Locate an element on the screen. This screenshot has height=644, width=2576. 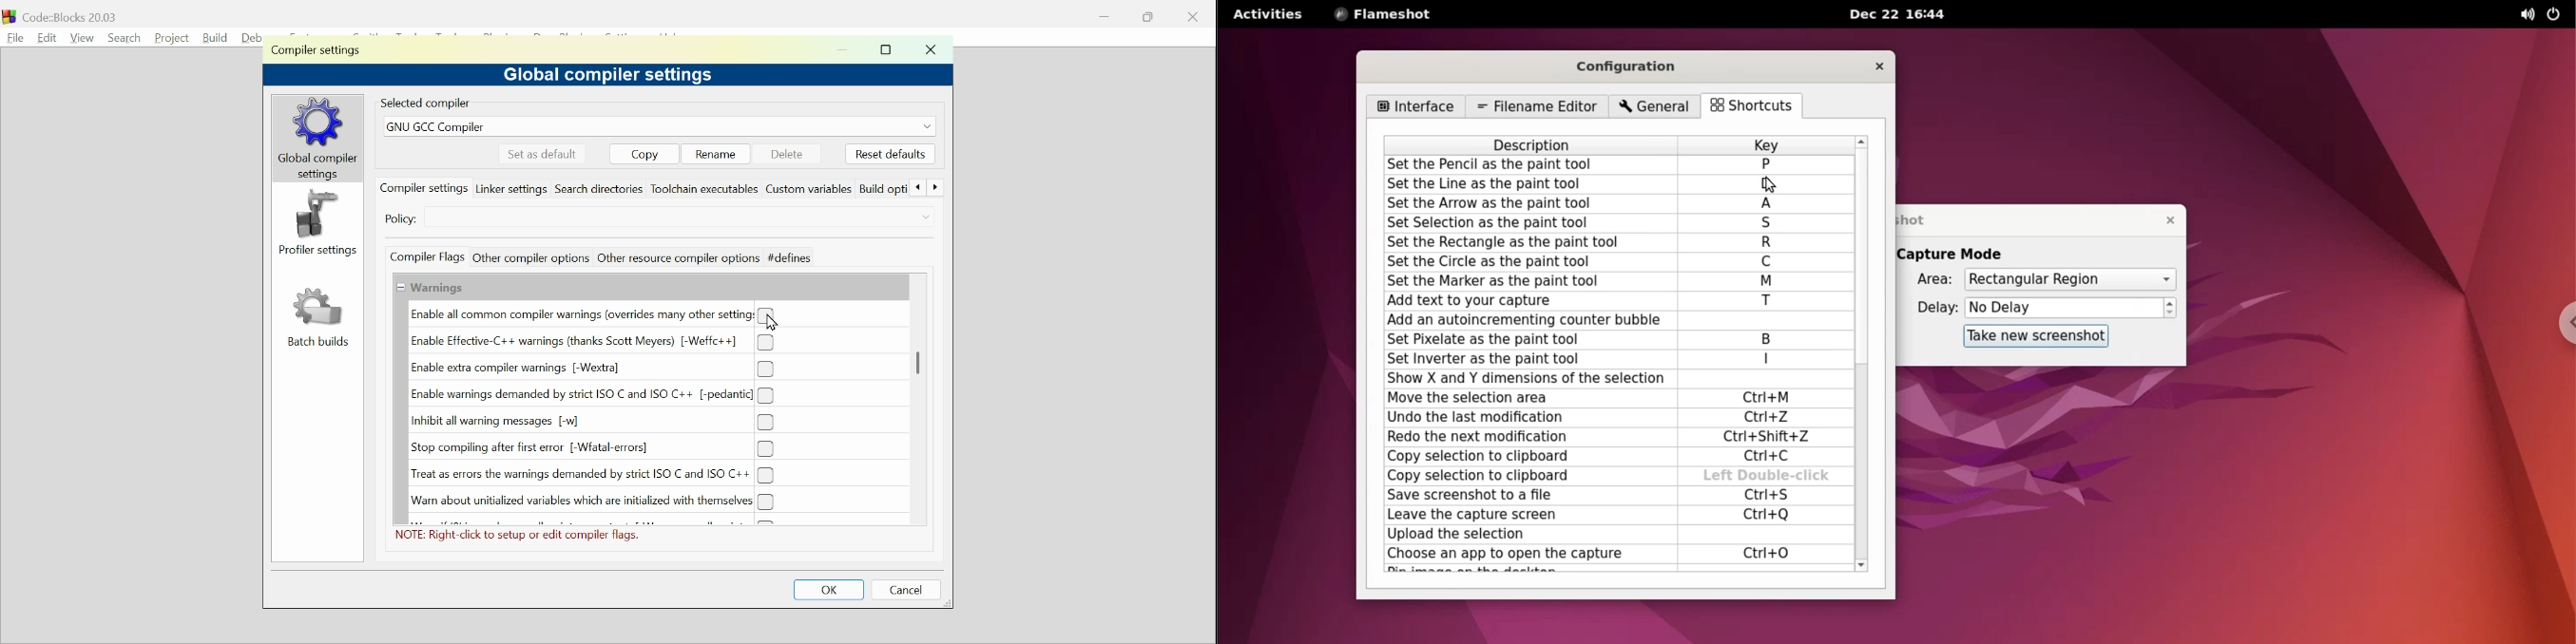
(un)check Enable warnings demanded by strict ISO C and ISO C++ is located at coordinates (592, 395).